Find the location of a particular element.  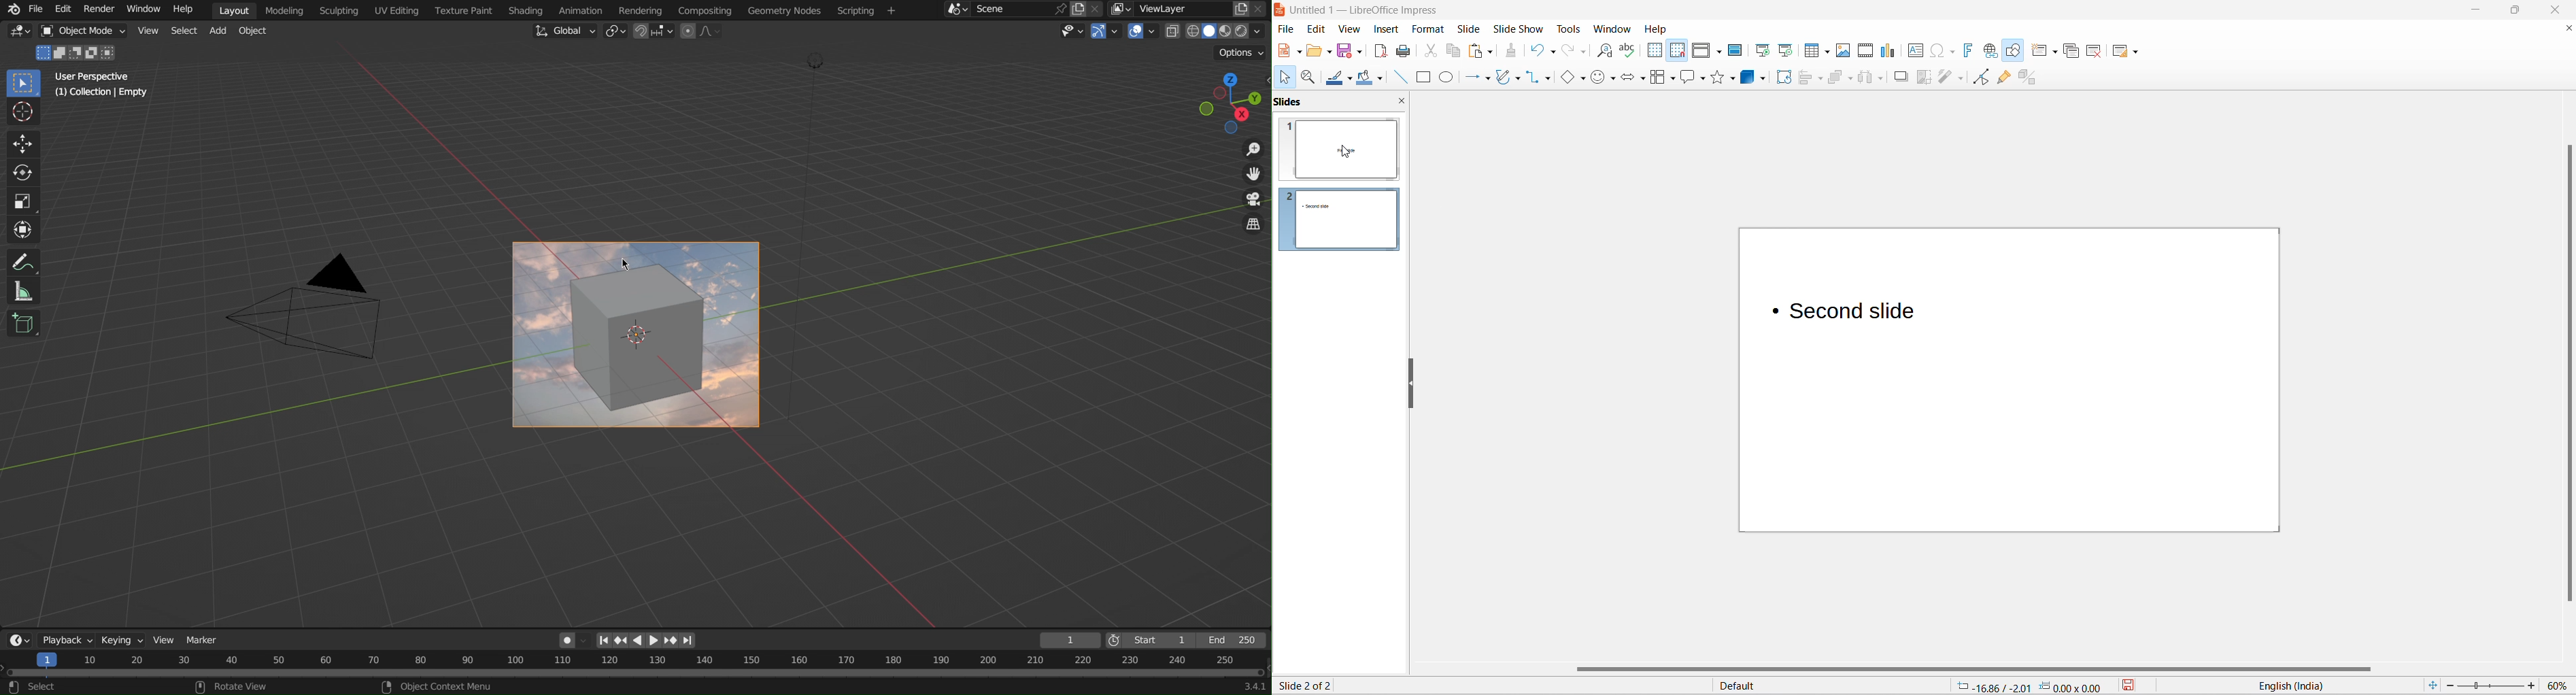

toggle point edit mode optionts is located at coordinates (1959, 79).